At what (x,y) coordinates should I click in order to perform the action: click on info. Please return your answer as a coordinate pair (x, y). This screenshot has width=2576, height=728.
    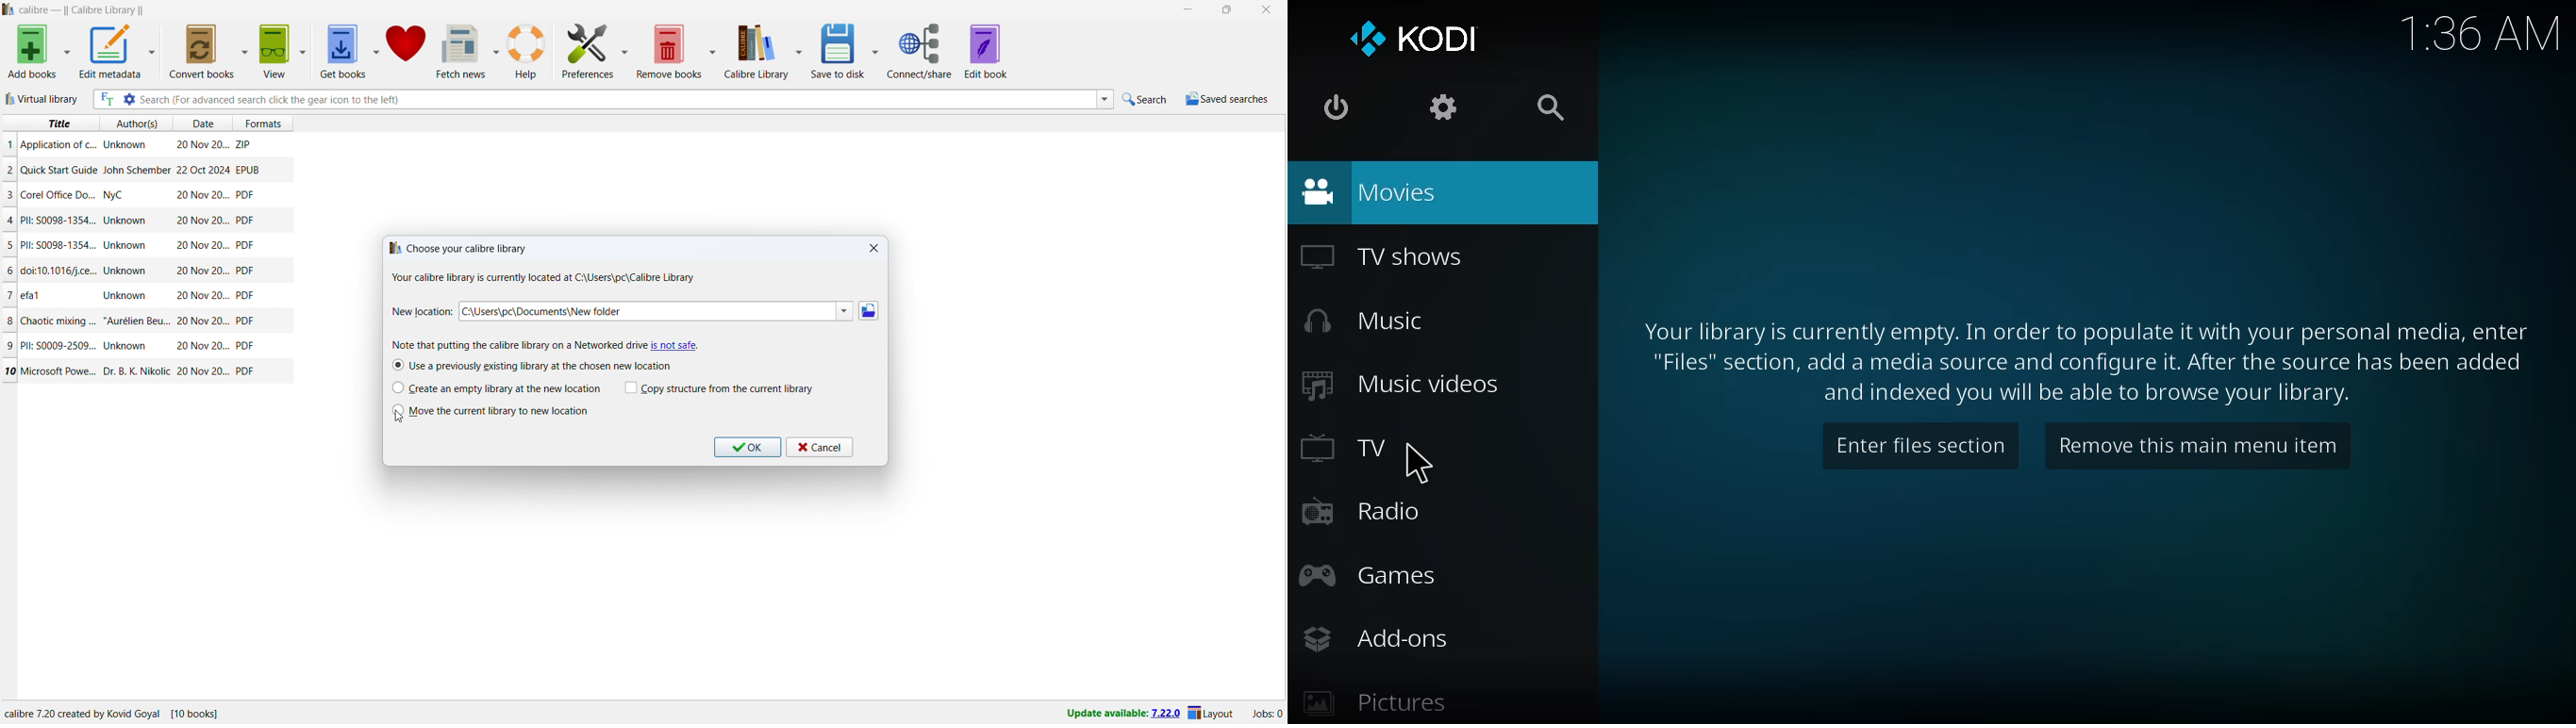
    Looking at the image, I should click on (2078, 359).